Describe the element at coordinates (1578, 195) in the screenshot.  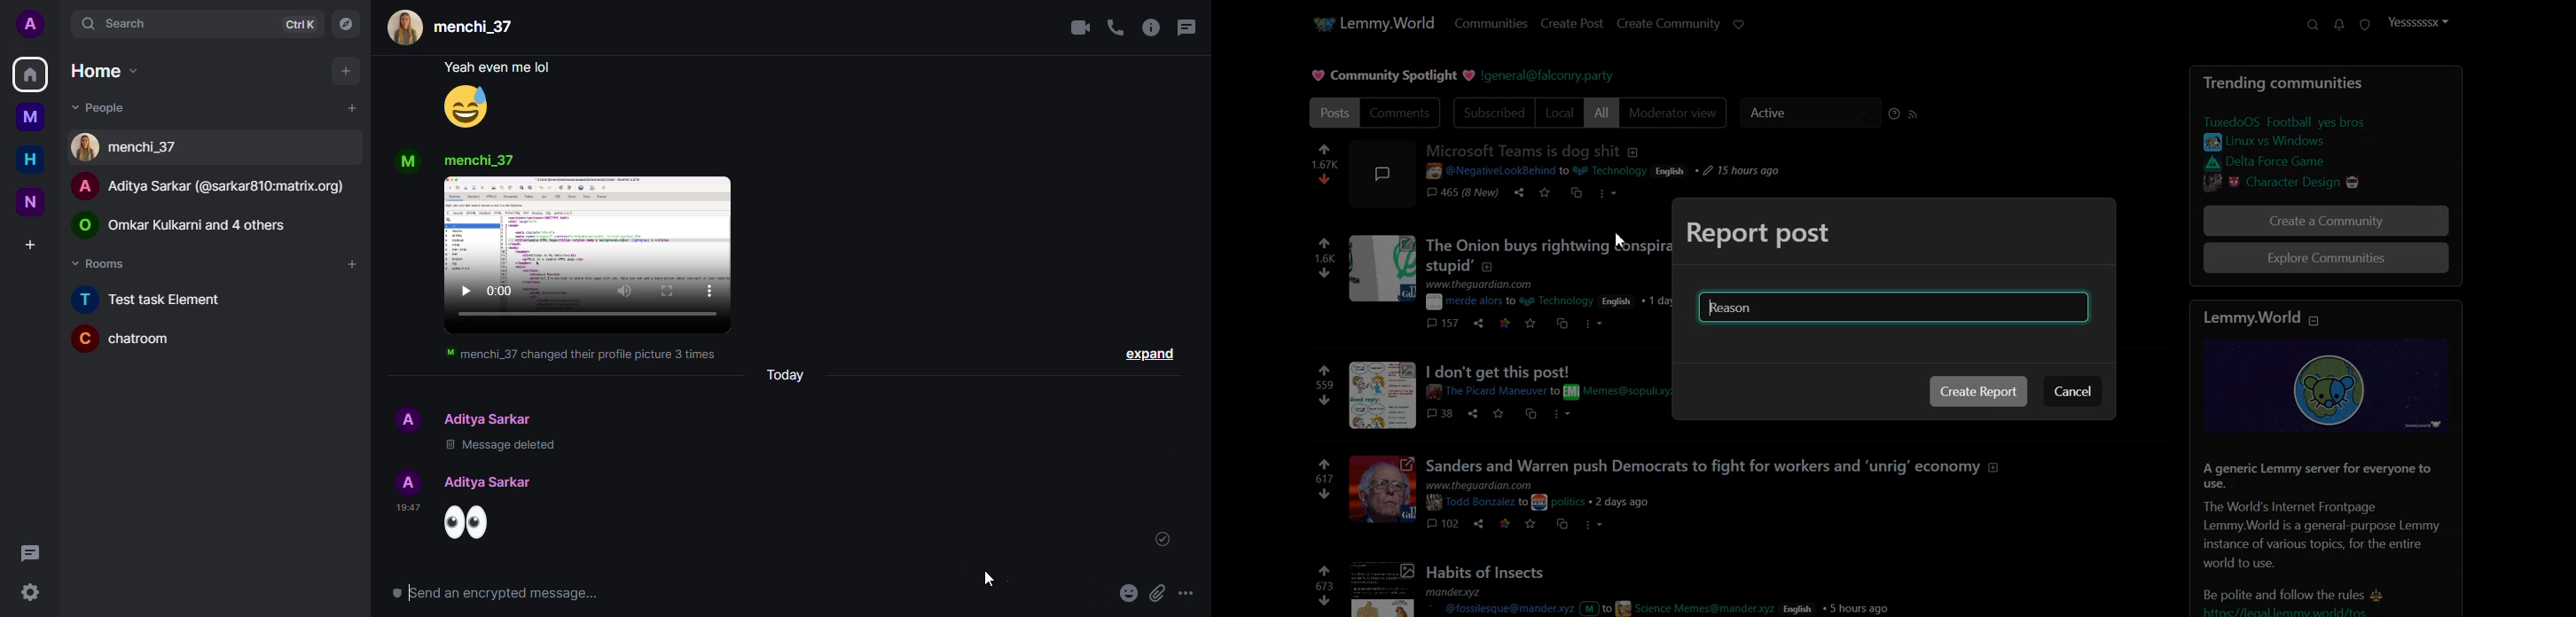
I see `cs` at that location.